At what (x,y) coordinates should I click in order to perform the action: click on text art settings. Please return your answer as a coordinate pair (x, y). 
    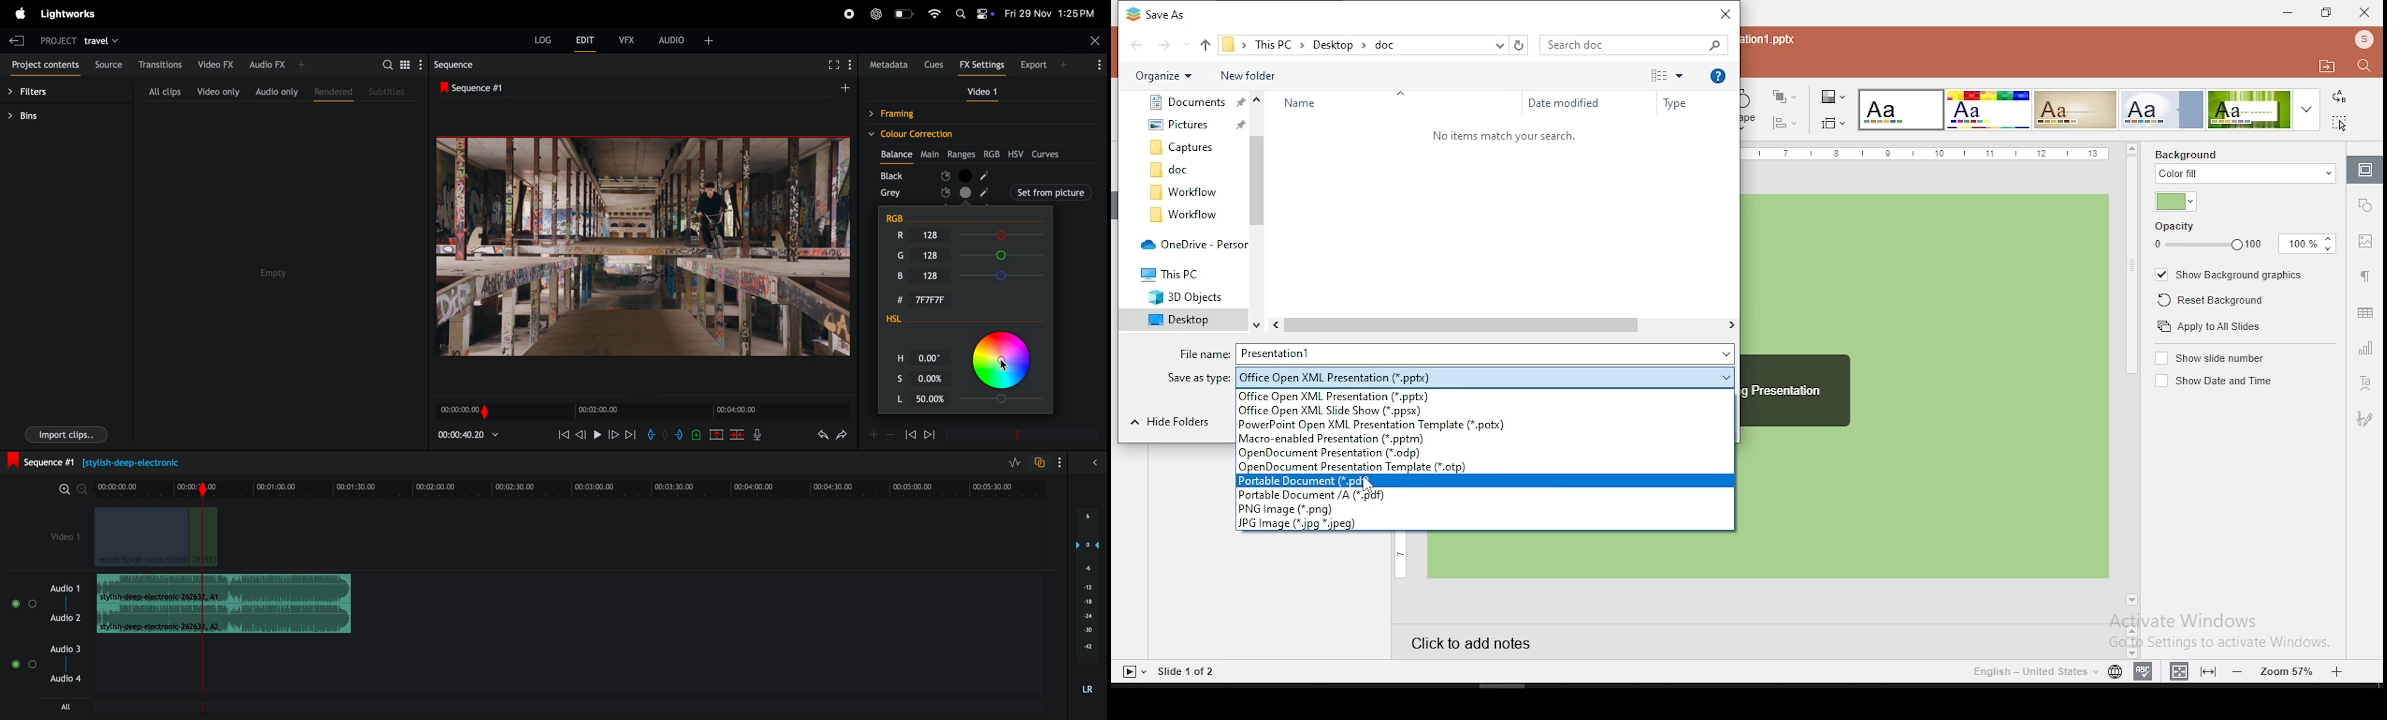
    Looking at the image, I should click on (2364, 385).